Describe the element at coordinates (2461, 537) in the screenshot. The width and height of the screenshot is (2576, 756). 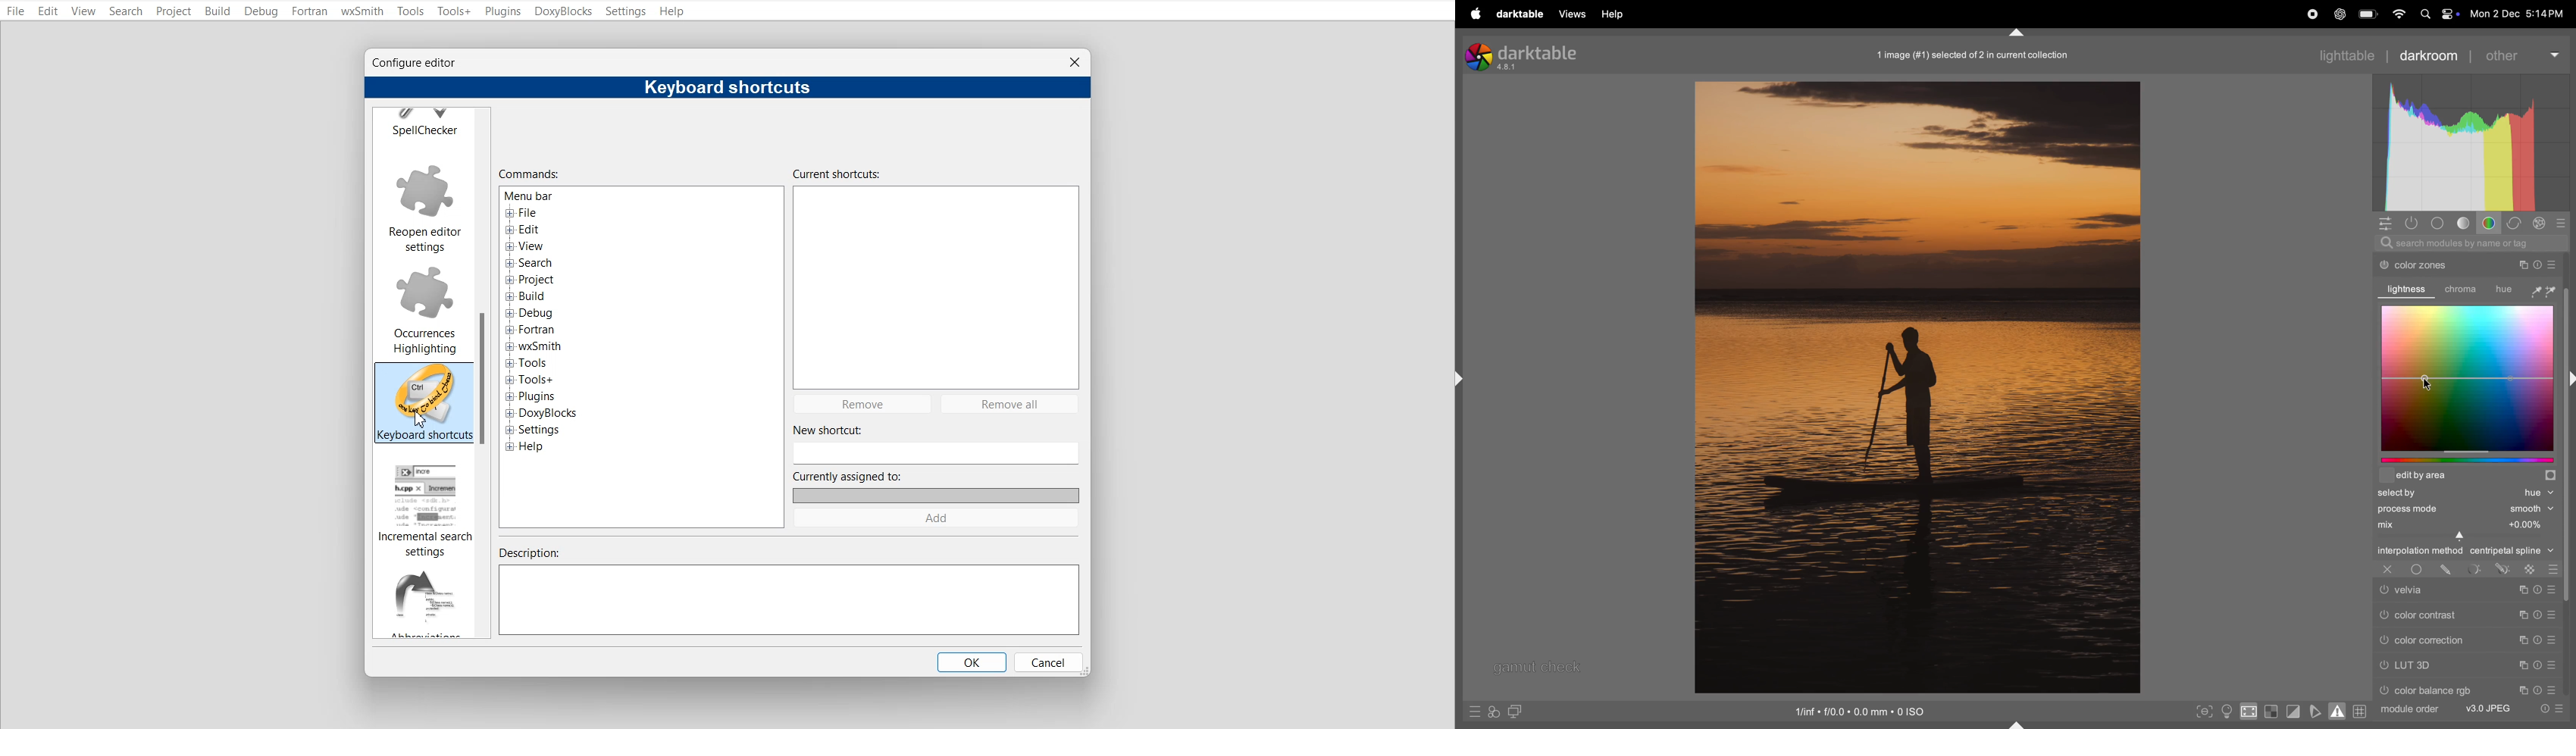
I see `Cursor` at that location.